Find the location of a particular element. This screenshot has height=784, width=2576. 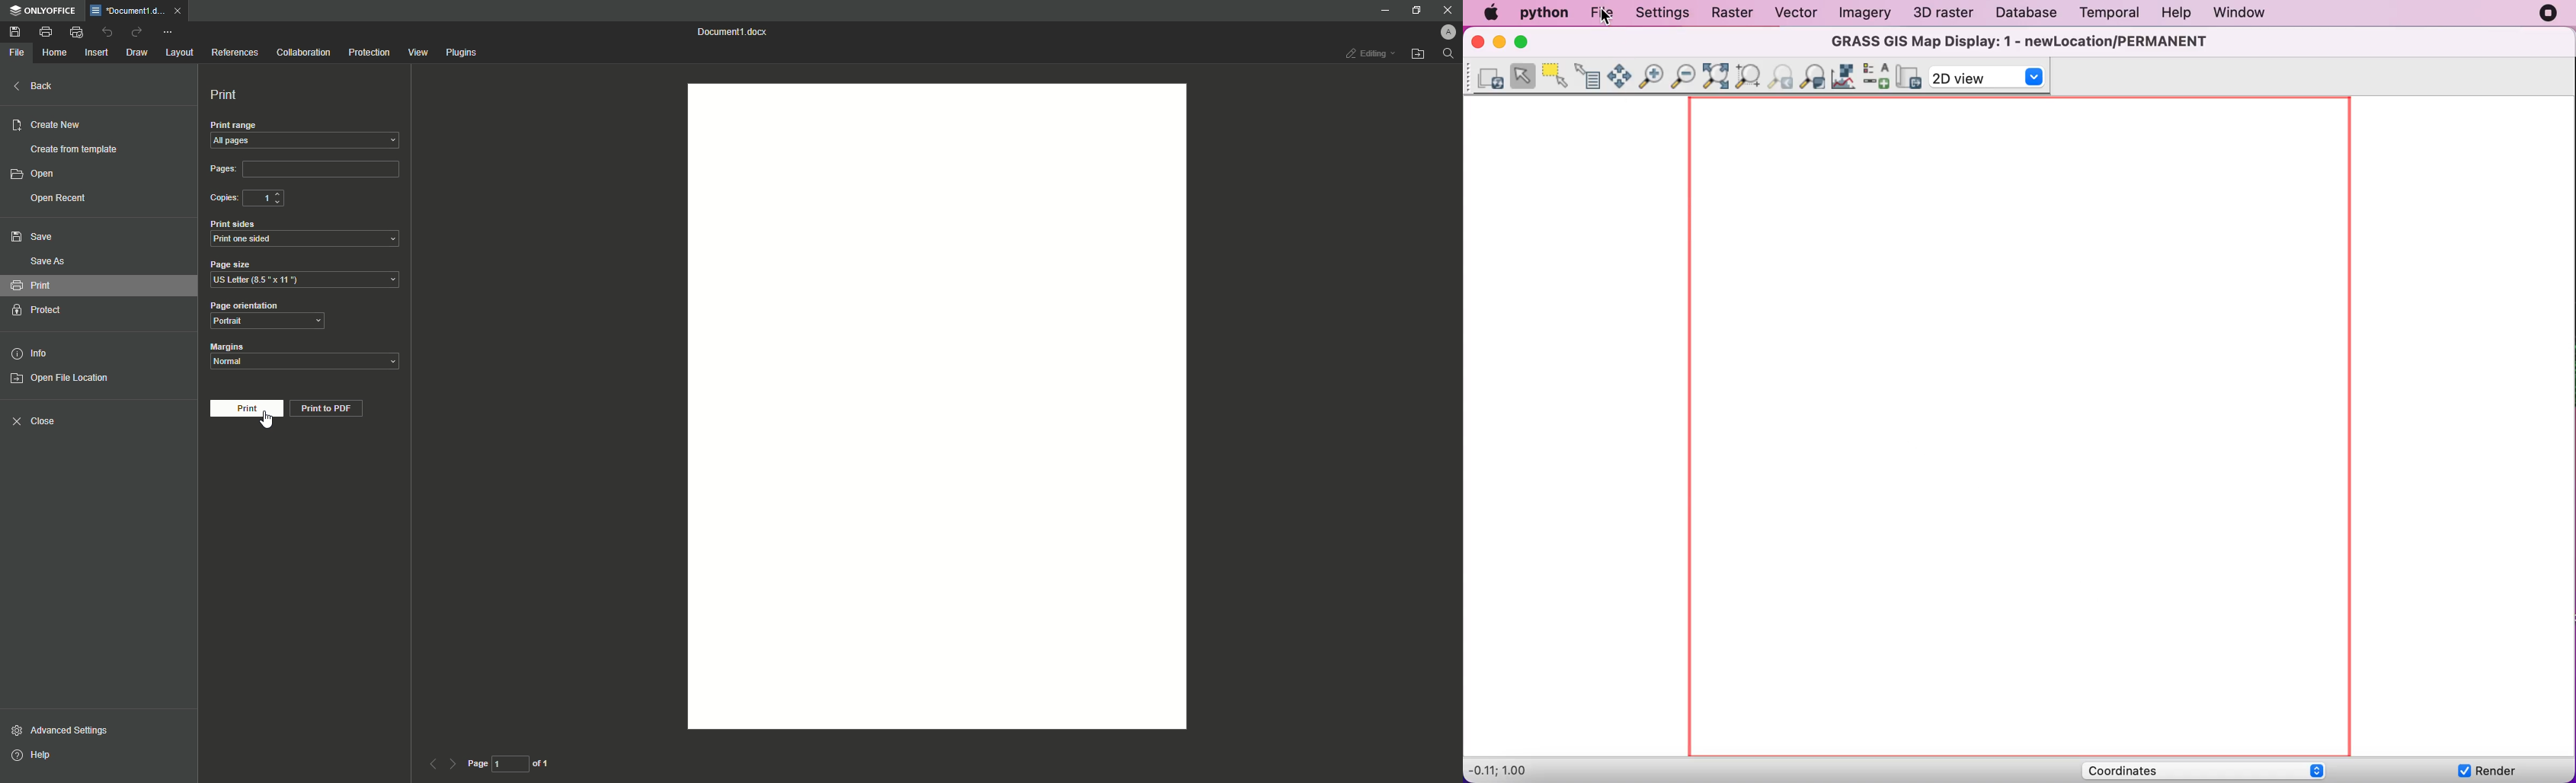

Print is located at coordinates (229, 94).